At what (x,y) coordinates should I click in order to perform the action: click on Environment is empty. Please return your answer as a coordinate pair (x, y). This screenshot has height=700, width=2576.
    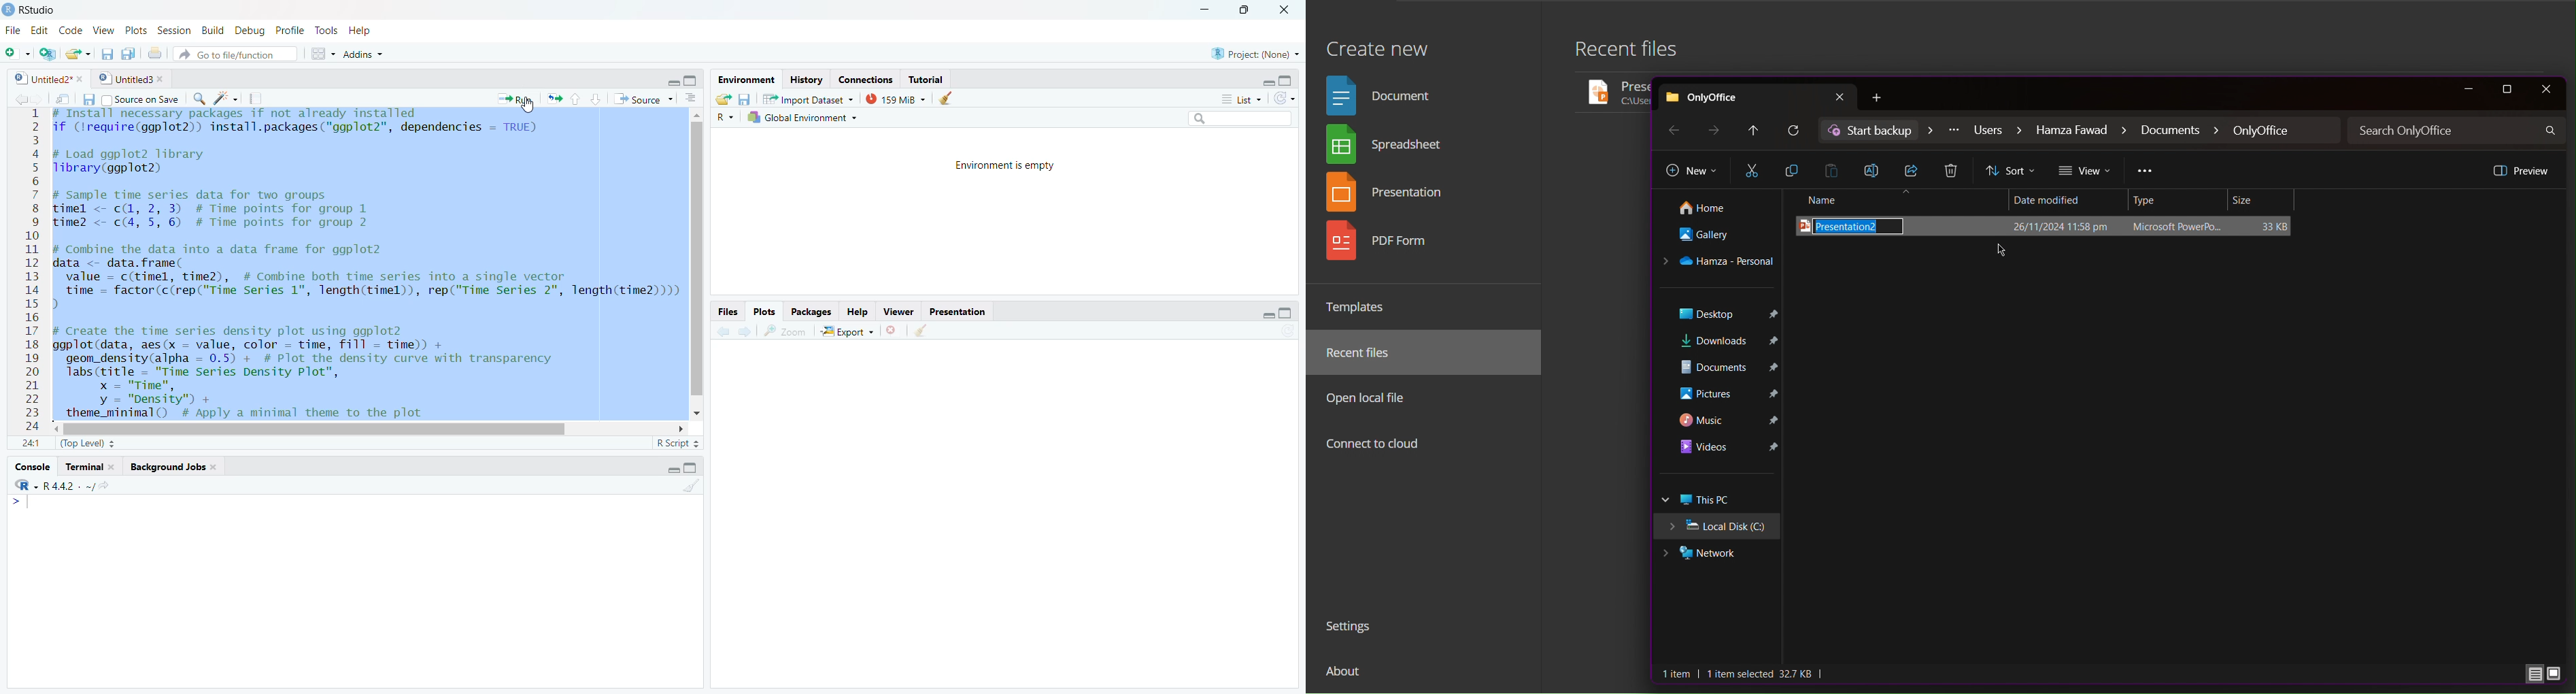
    Looking at the image, I should click on (1005, 164).